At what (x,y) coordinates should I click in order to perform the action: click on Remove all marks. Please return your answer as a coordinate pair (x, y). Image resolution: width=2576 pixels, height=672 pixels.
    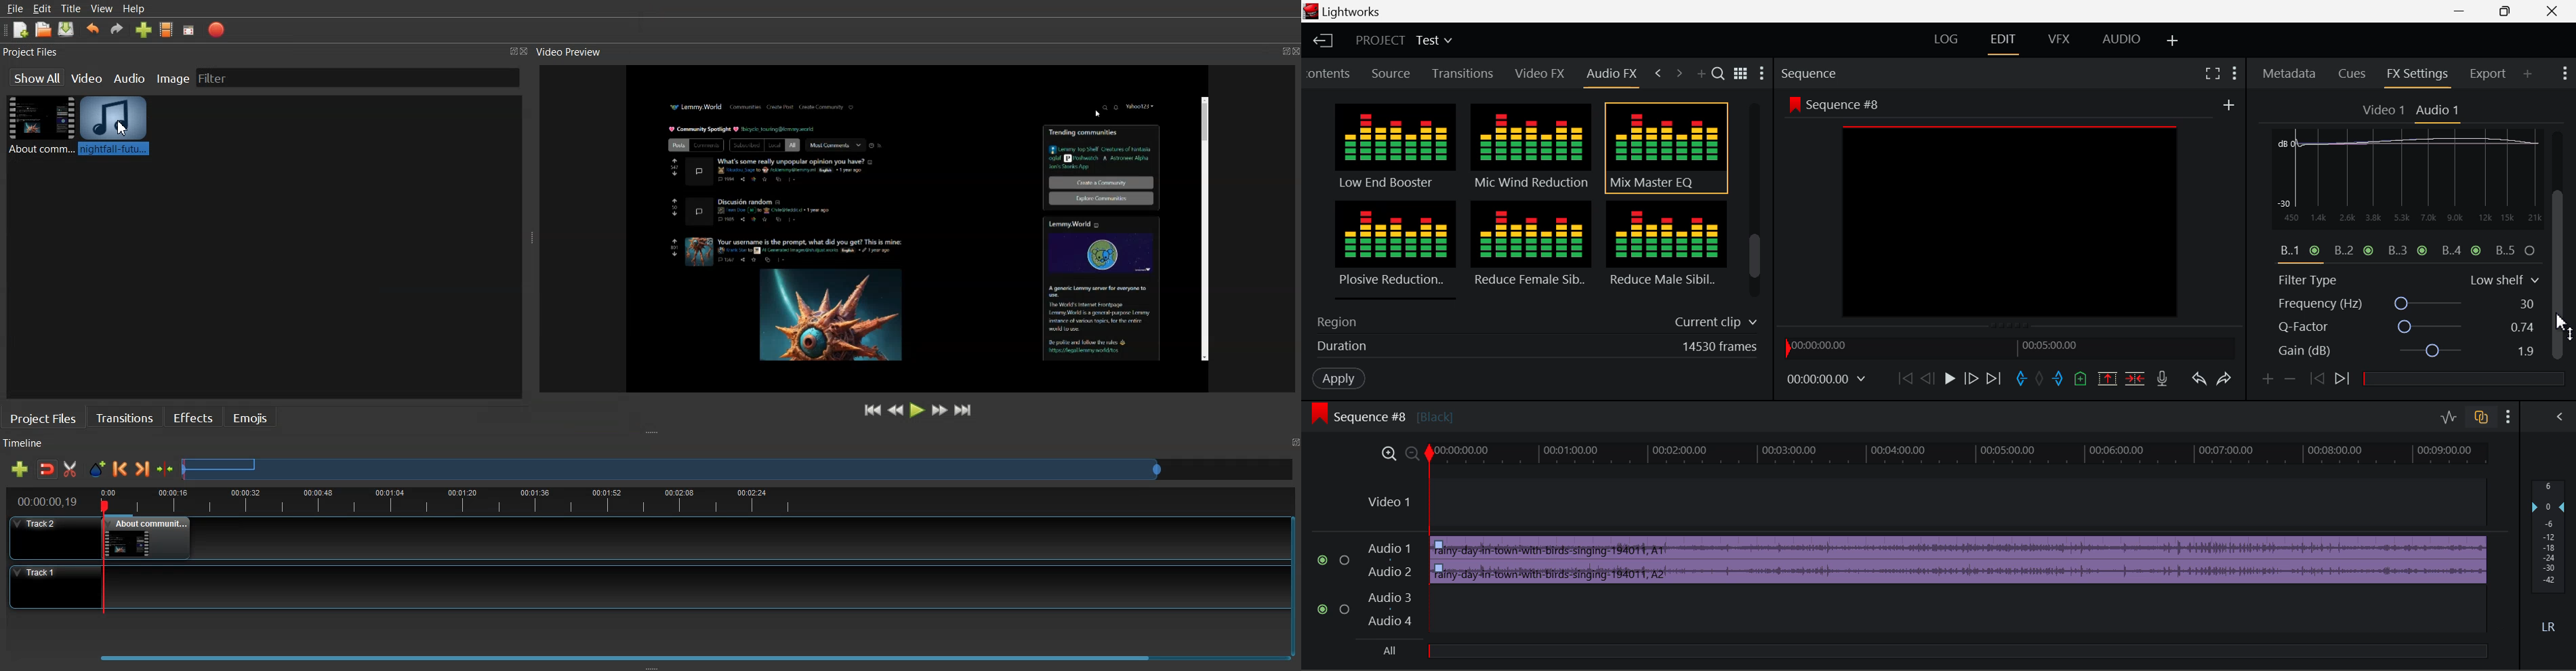
    Looking at the image, I should click on (2043, 379).